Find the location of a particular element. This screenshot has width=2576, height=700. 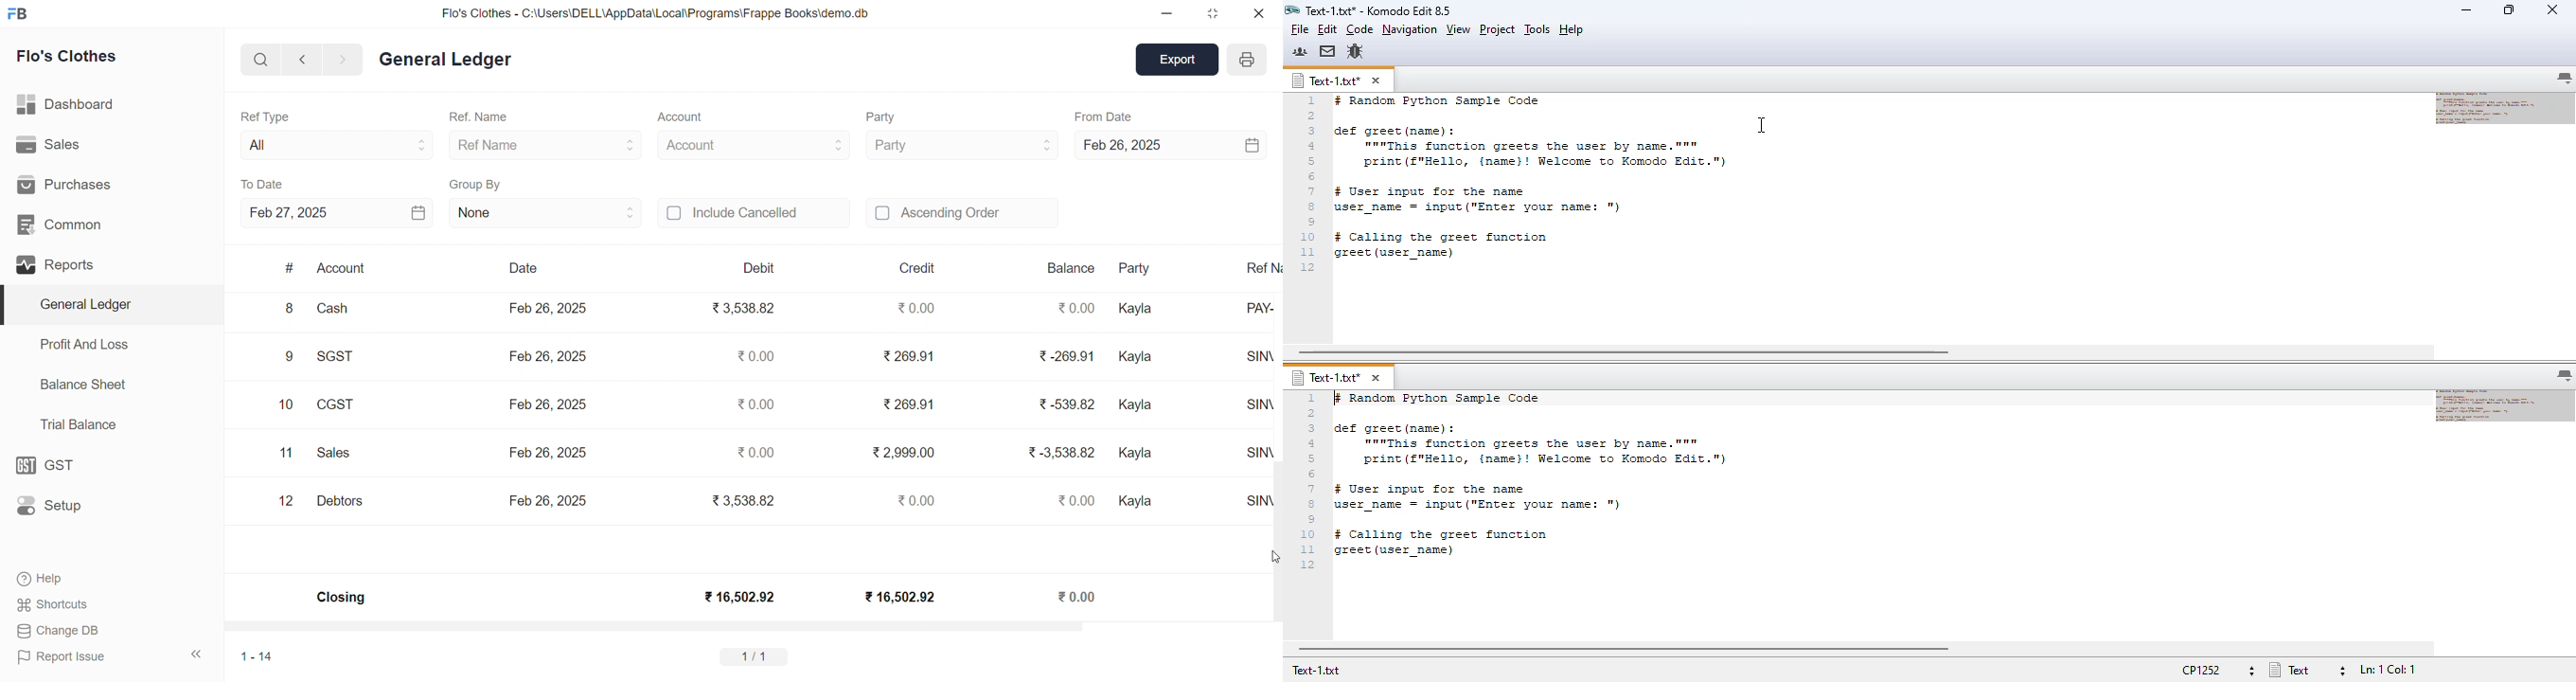

₹0.00 is located at coordinates (756, 405).